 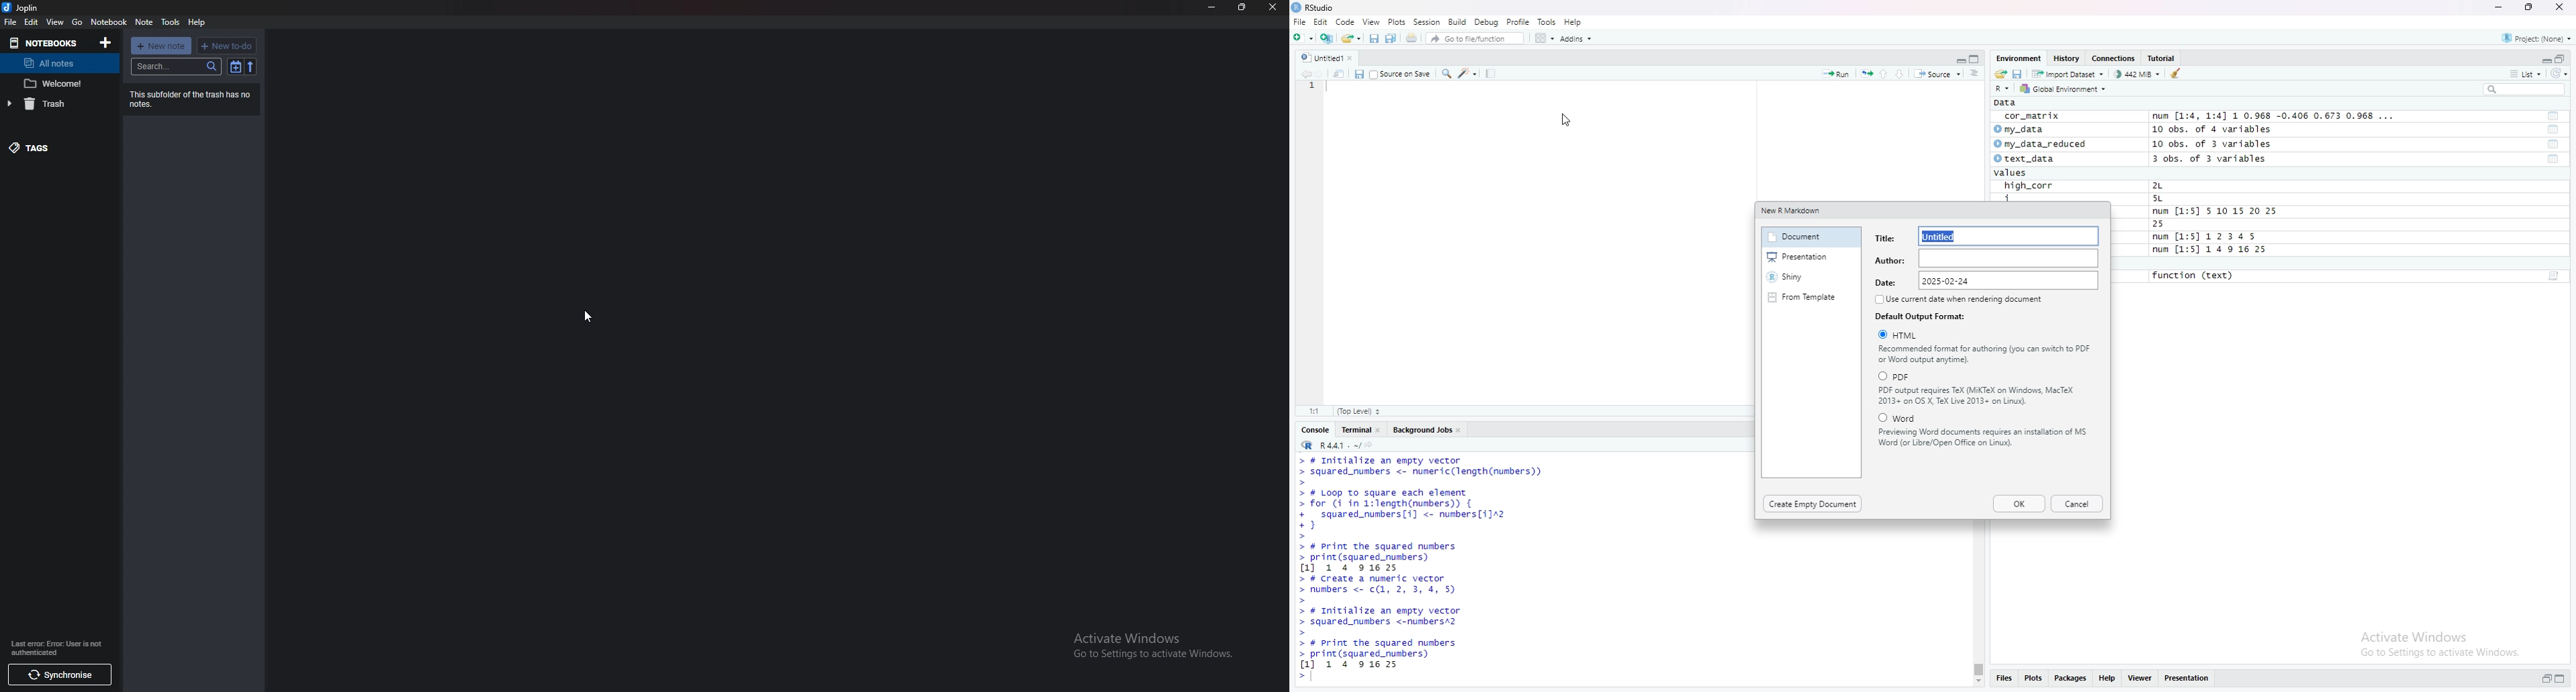 What do you see at coordinates (1979, 396) in the screenshot?
I see `PDF output requires TeX (MiKTeX on Windows, MacTeX
2013+ on OS X, TeX Live 2013+ on Linux).` at bounding box center [1979, 396].